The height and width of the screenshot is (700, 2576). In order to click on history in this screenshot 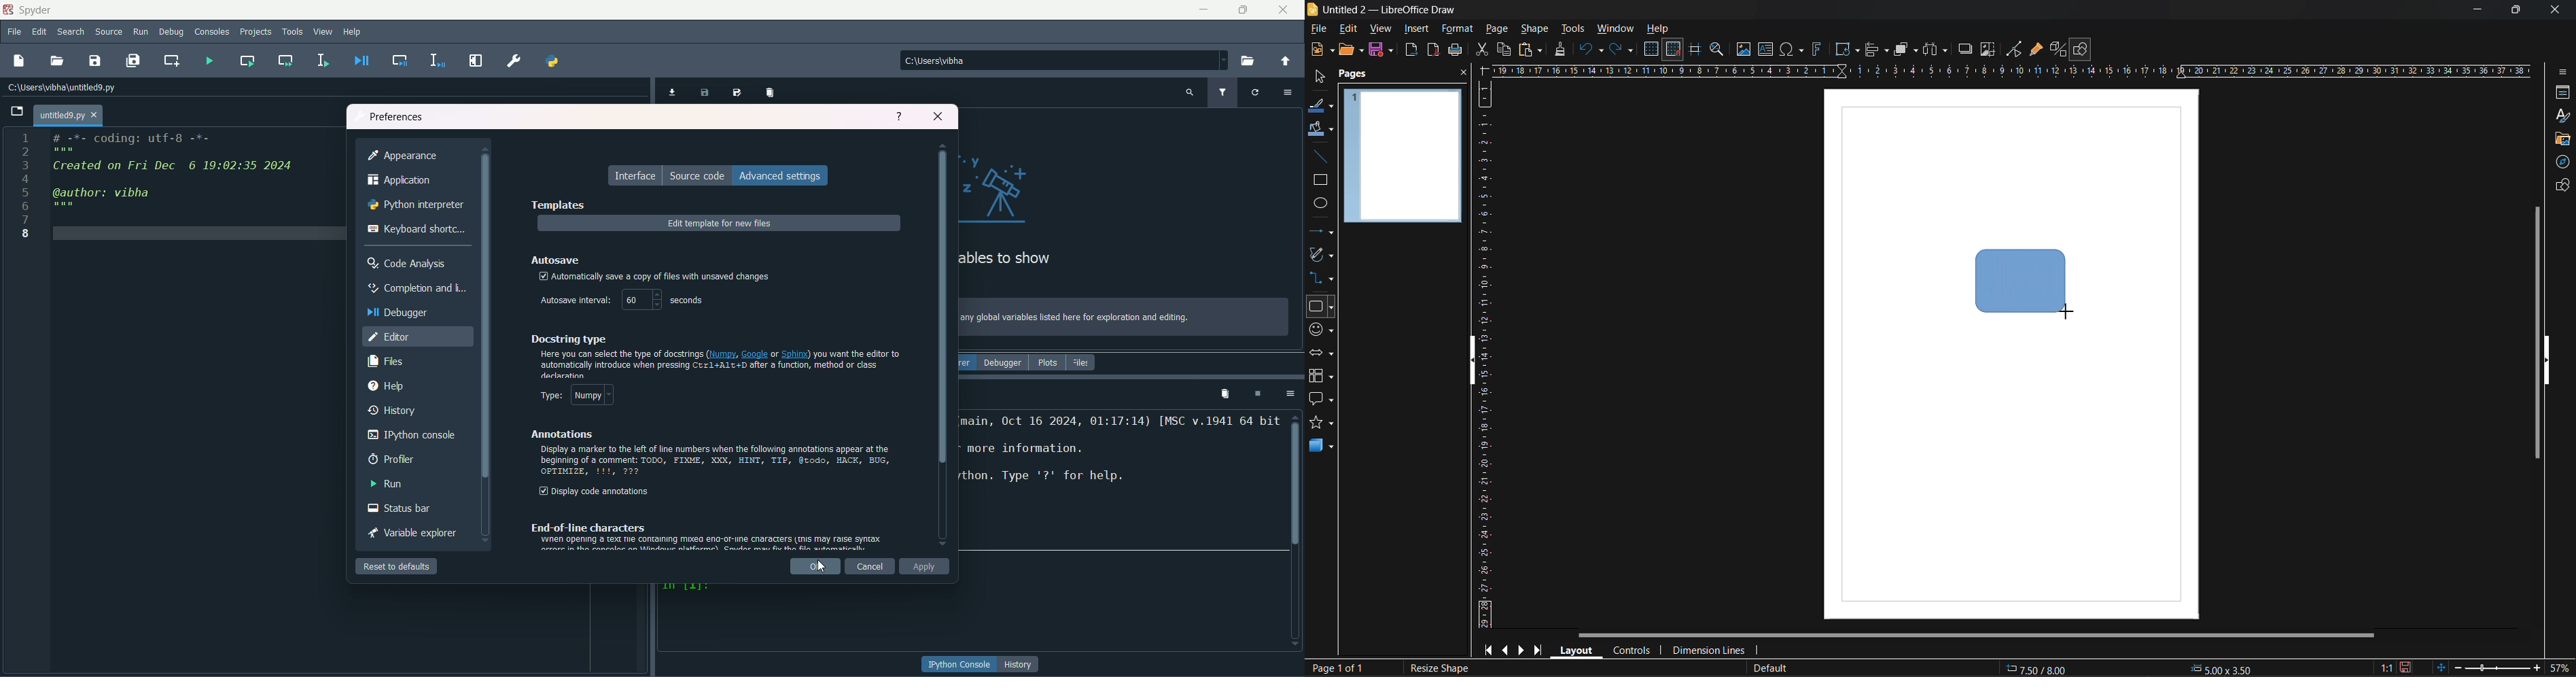, I will do `click(389, 412)`.